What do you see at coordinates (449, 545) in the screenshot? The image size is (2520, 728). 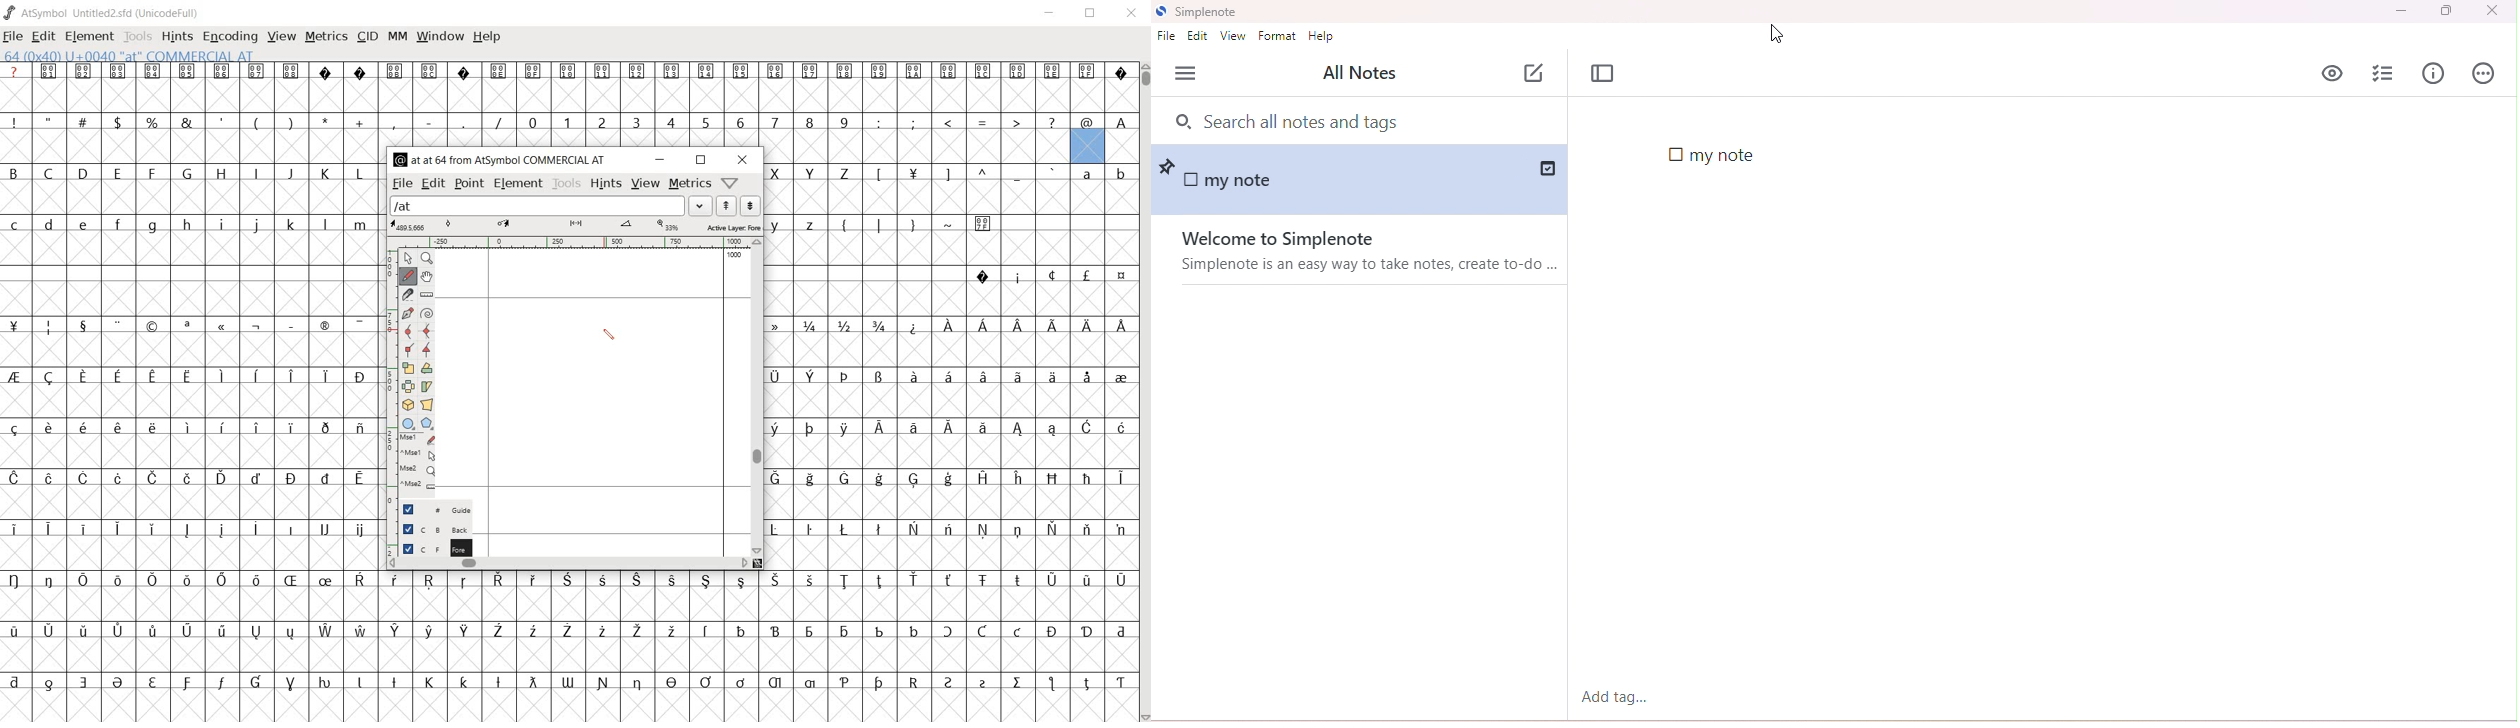 I see `foreground` at bounding box center [449, 545].